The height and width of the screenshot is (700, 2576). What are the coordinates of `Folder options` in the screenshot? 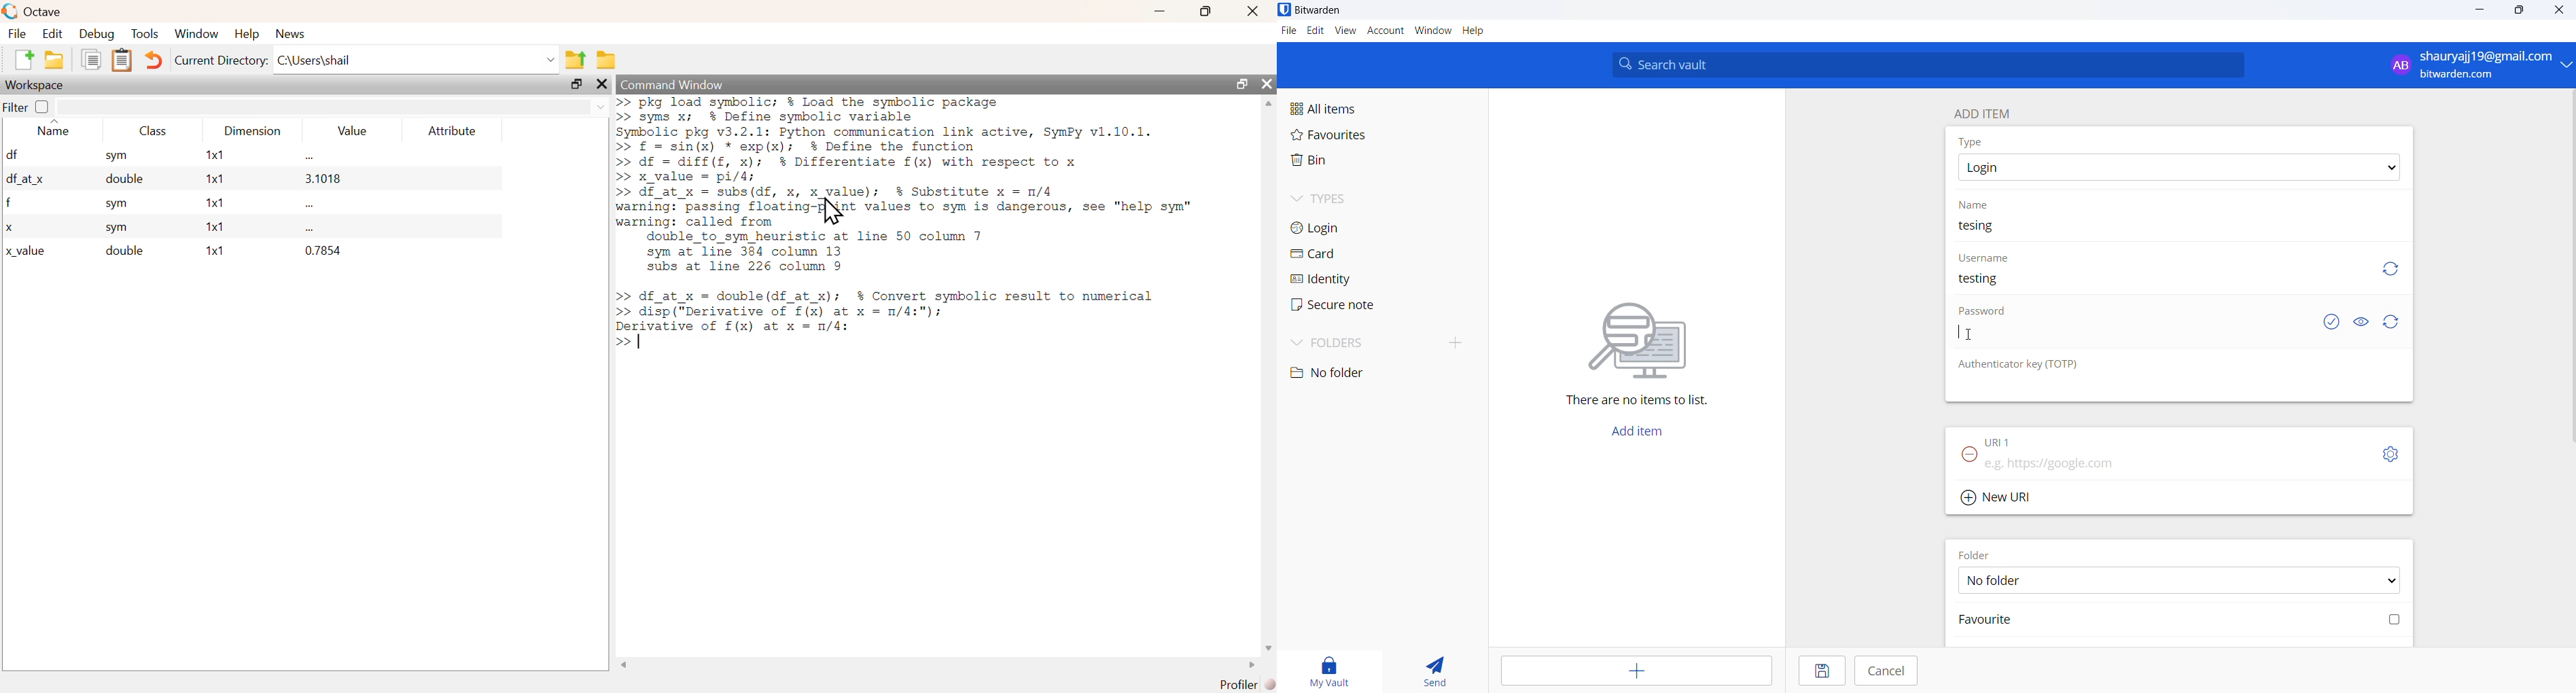 It's located at (2180, 580).